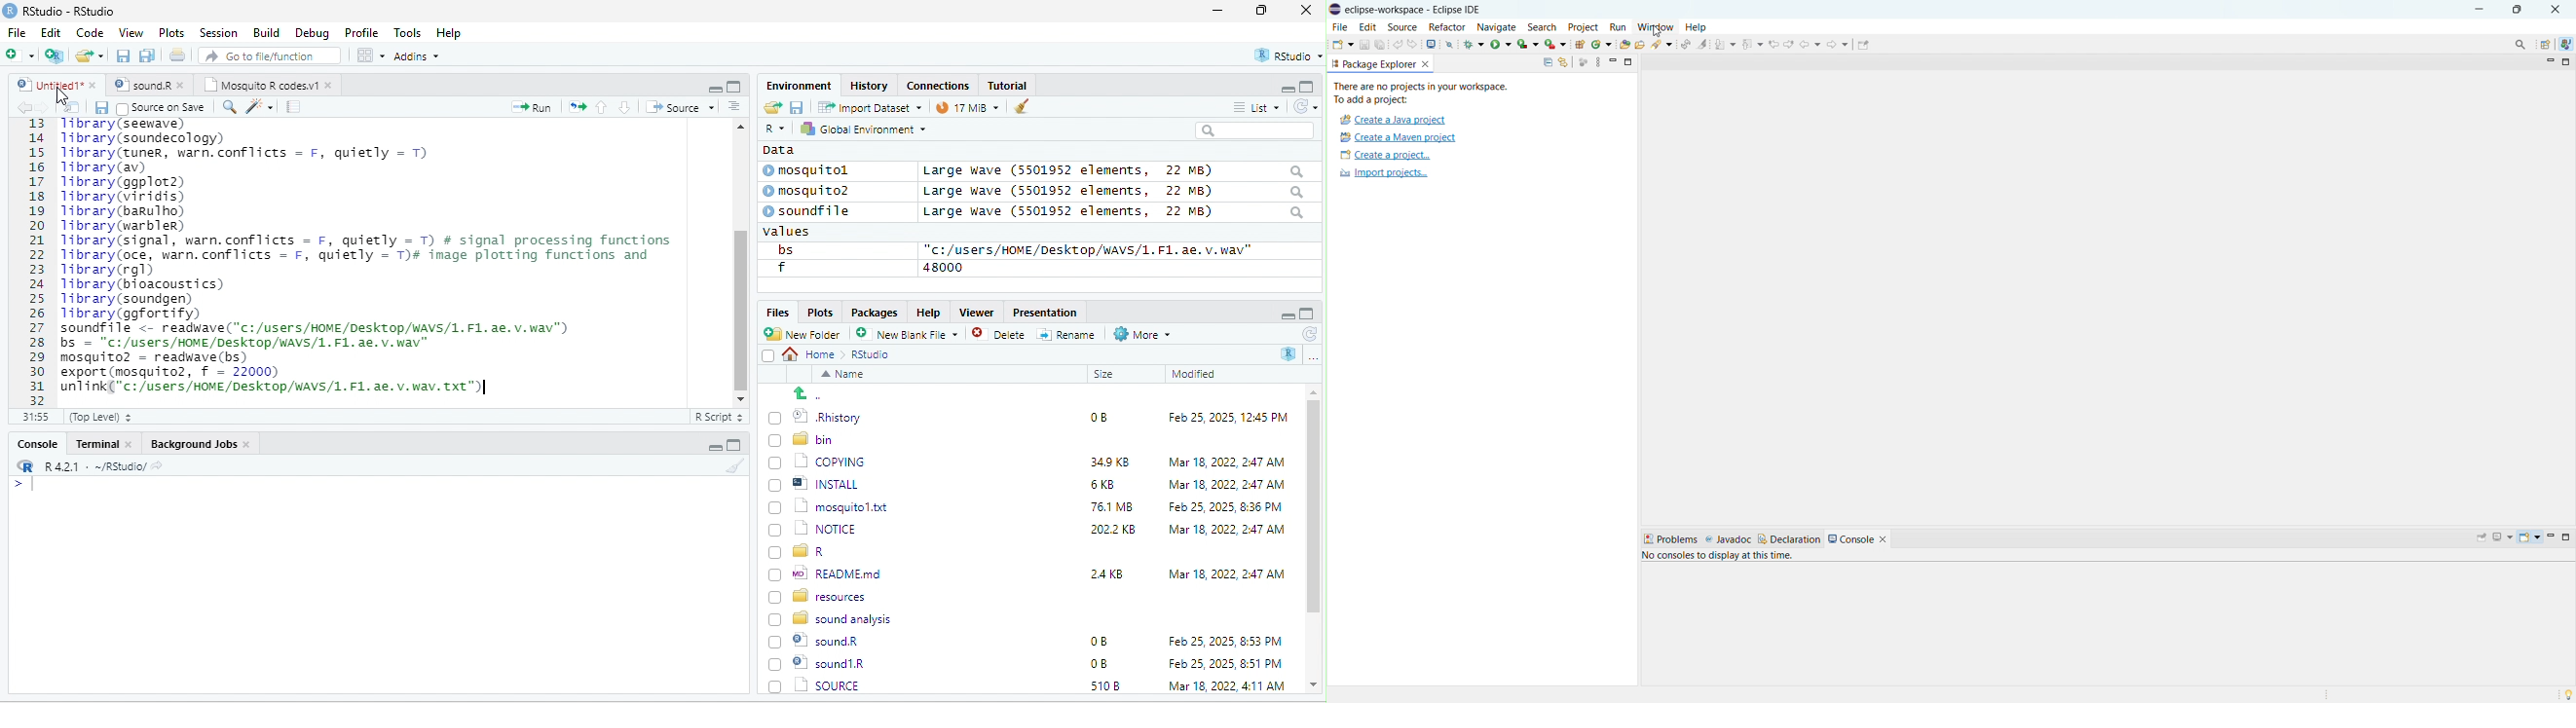  I want to click on open, so click(578, 105).